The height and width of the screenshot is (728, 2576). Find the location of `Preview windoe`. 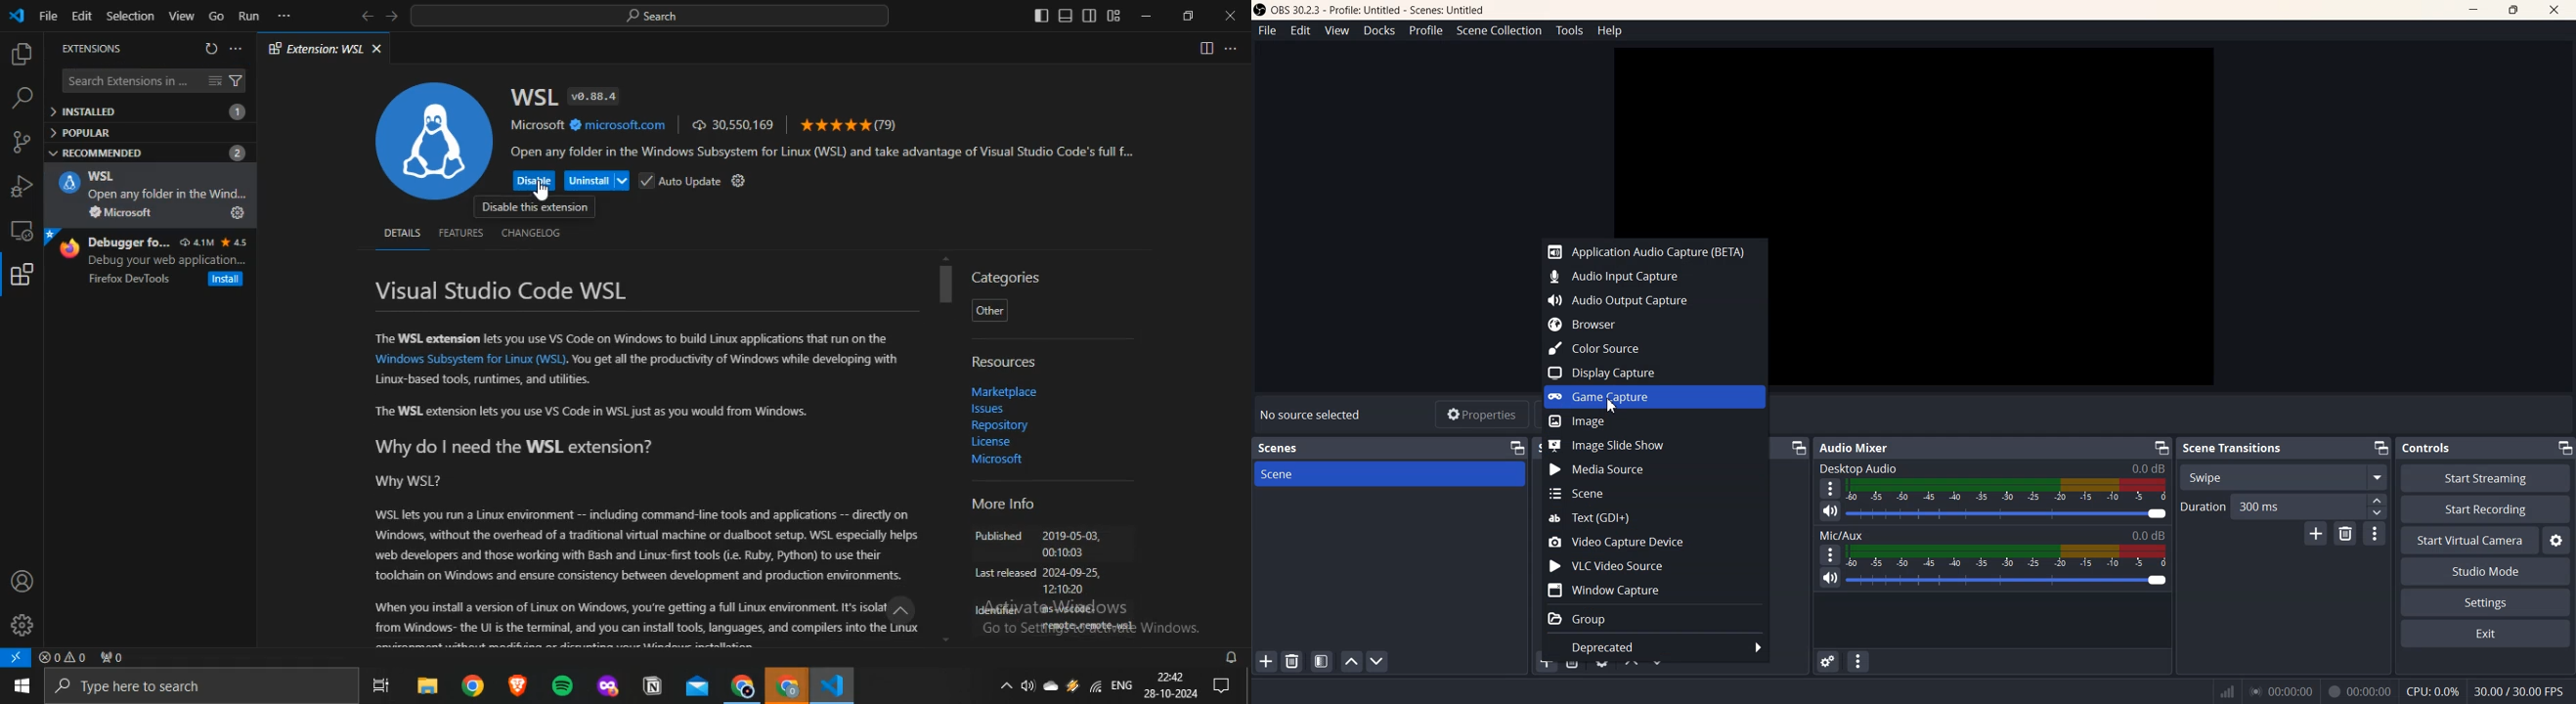

Preview windoe is located at coordinates (1913, 138).